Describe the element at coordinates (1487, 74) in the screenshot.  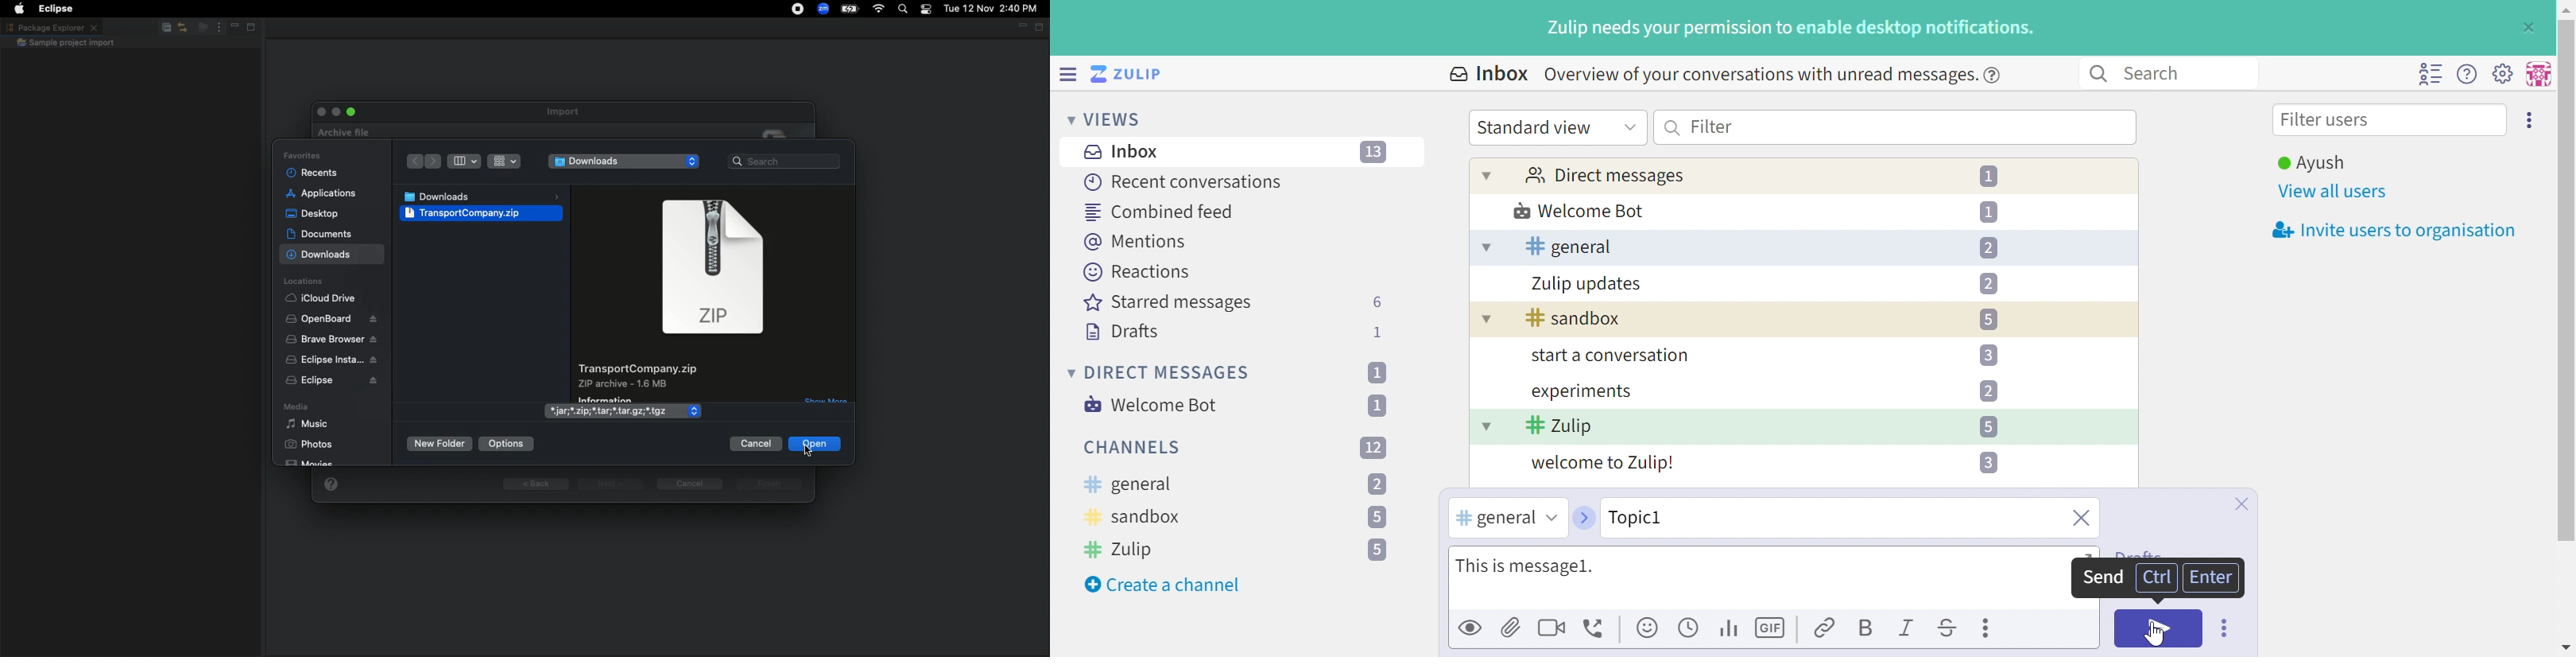
I see `Inbox` at that location.